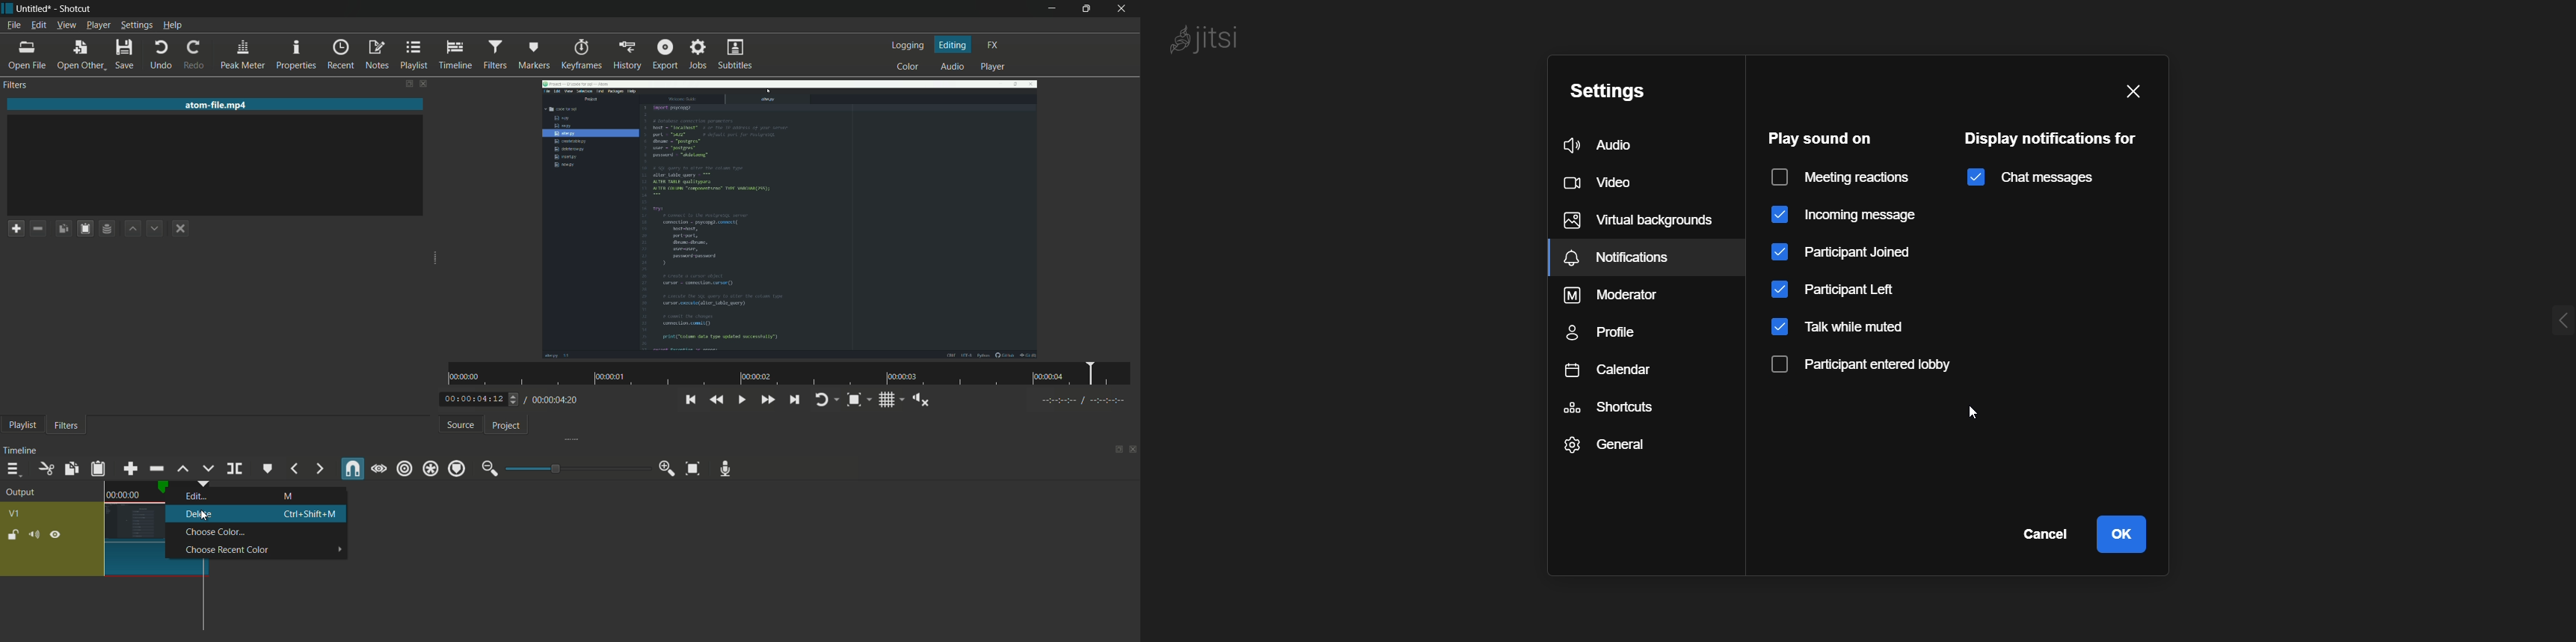 The image size is (2576, 644). Describe the element at coordinates (953, 67) in the screenshot. I see `audio` at that location.